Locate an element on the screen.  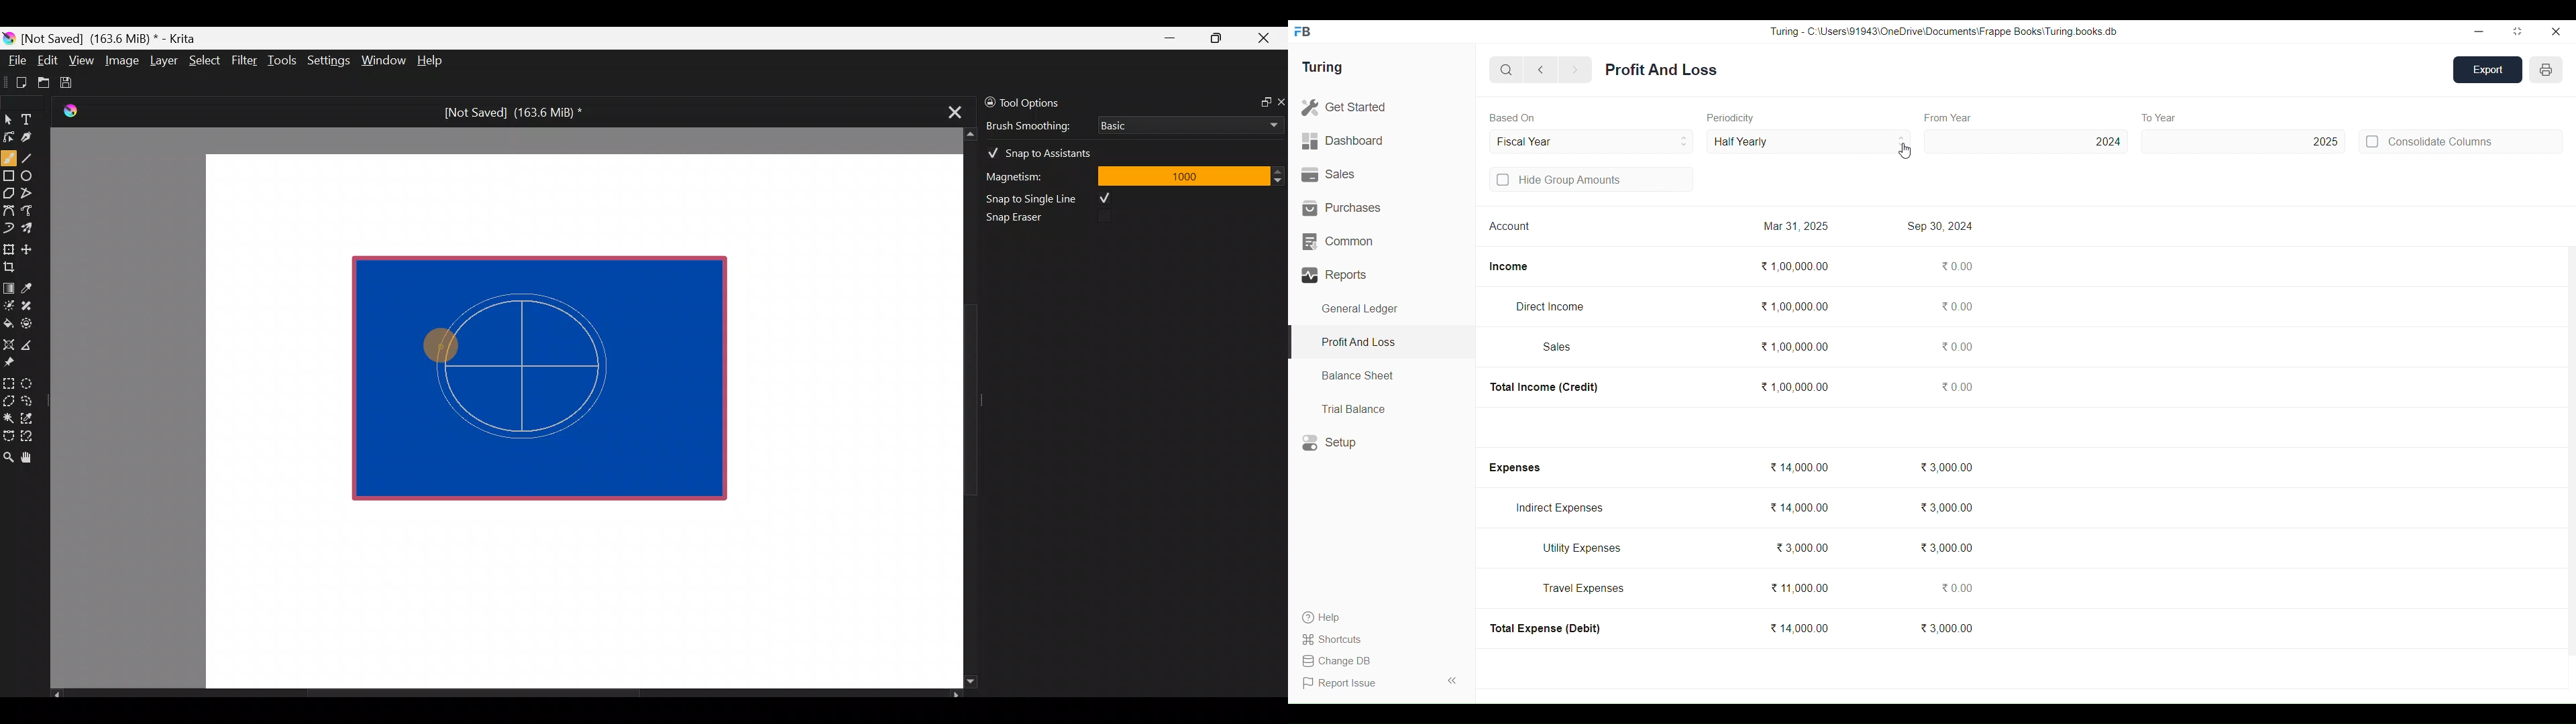
Snap eraser is located at coordinates (1023, 220).